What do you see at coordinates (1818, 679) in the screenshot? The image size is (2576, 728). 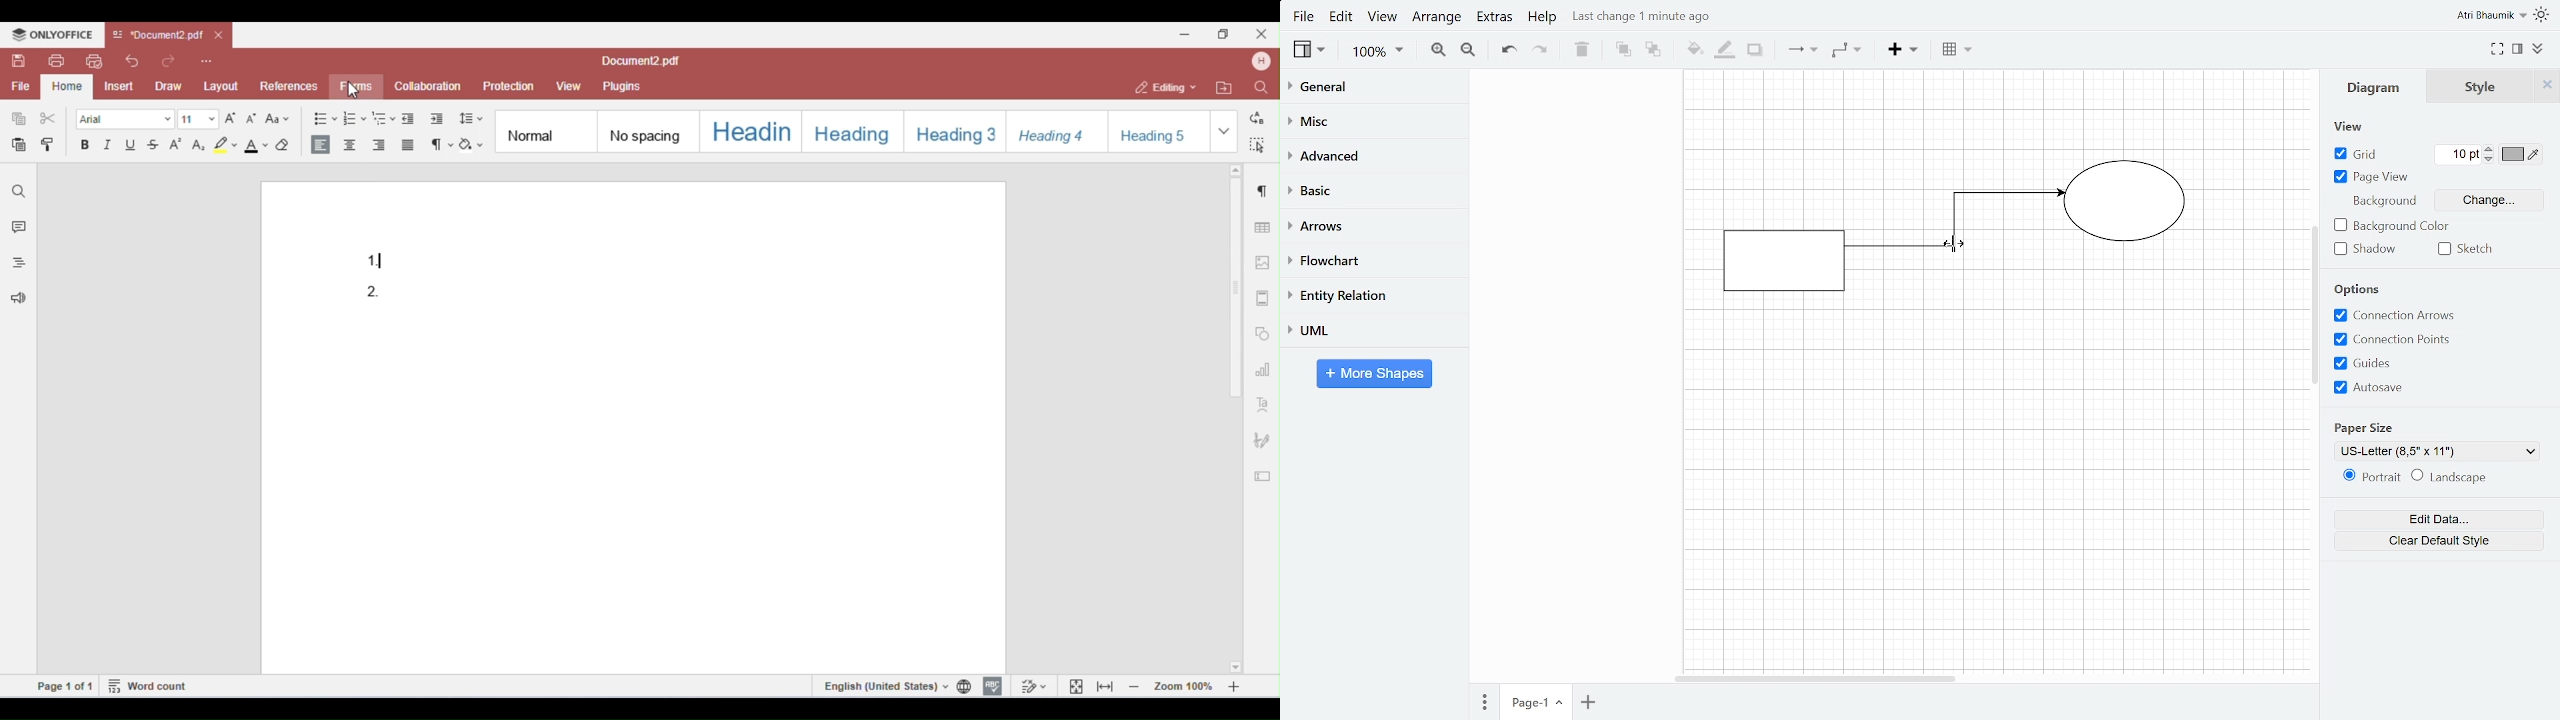 I see `Horizontal scrollbar` at bounding box center [1818, 679].